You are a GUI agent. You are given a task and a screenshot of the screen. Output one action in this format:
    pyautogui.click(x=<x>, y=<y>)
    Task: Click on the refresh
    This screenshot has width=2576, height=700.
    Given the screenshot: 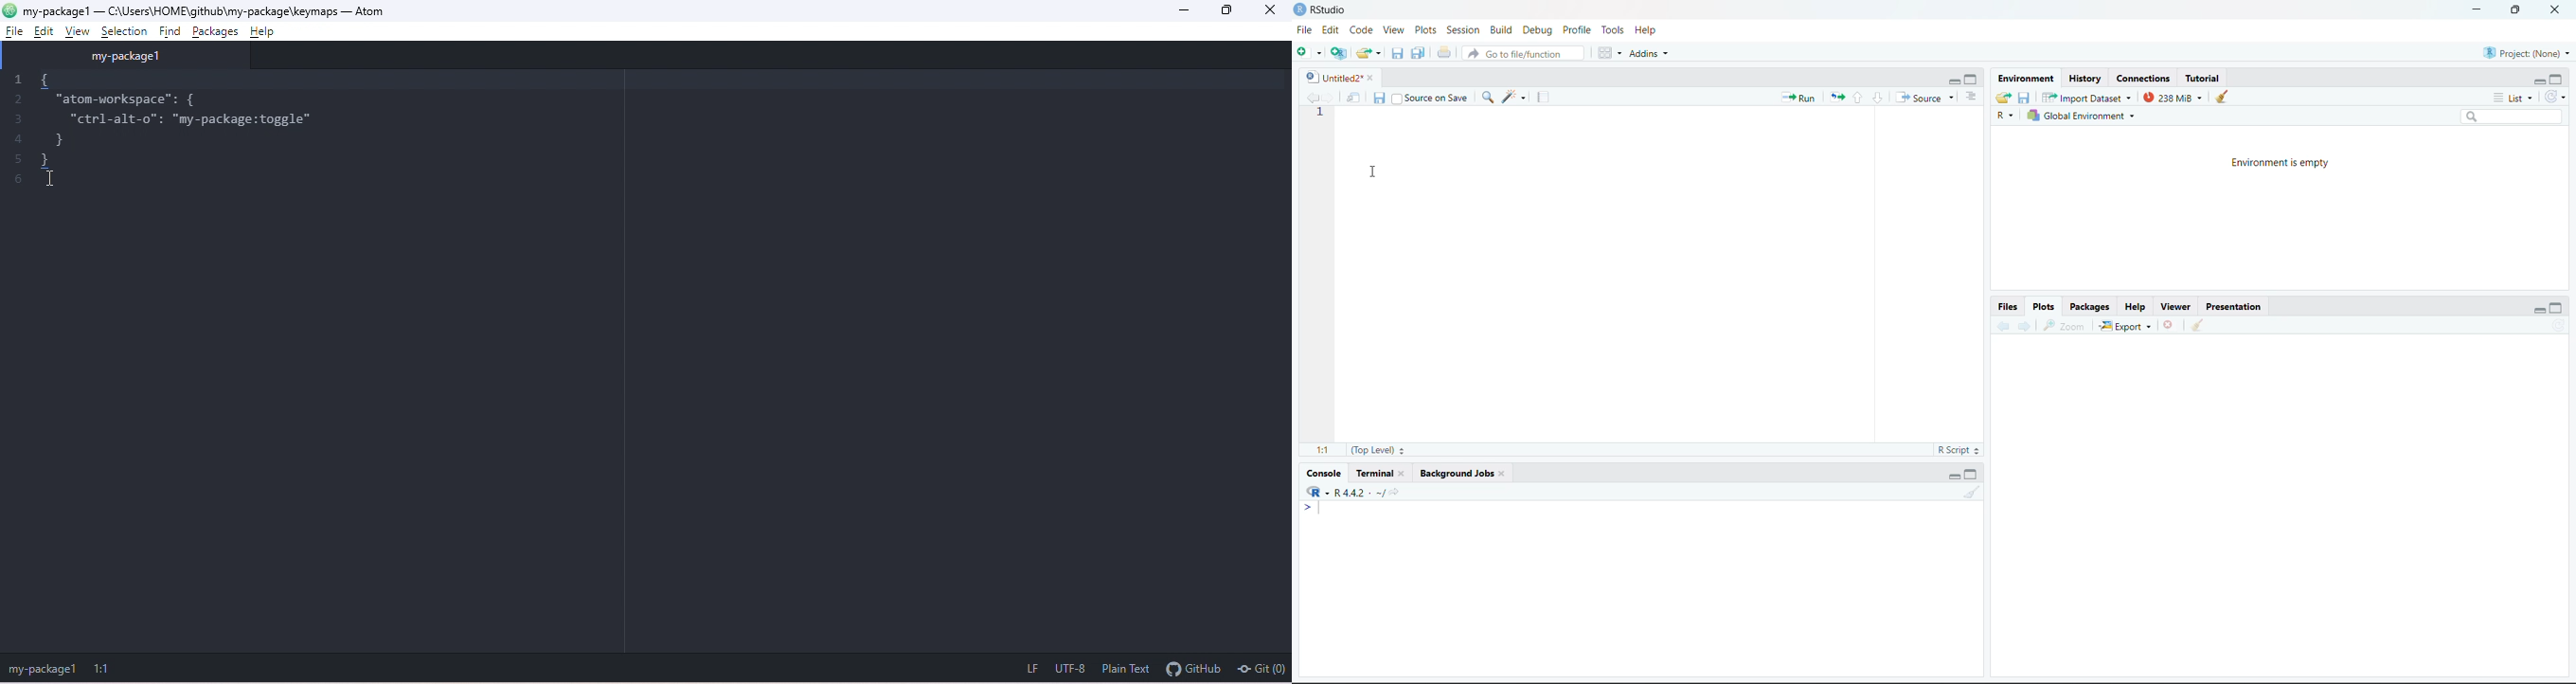 What is the action you would take?
    pyautogui.click(x=2560, y=325)
    